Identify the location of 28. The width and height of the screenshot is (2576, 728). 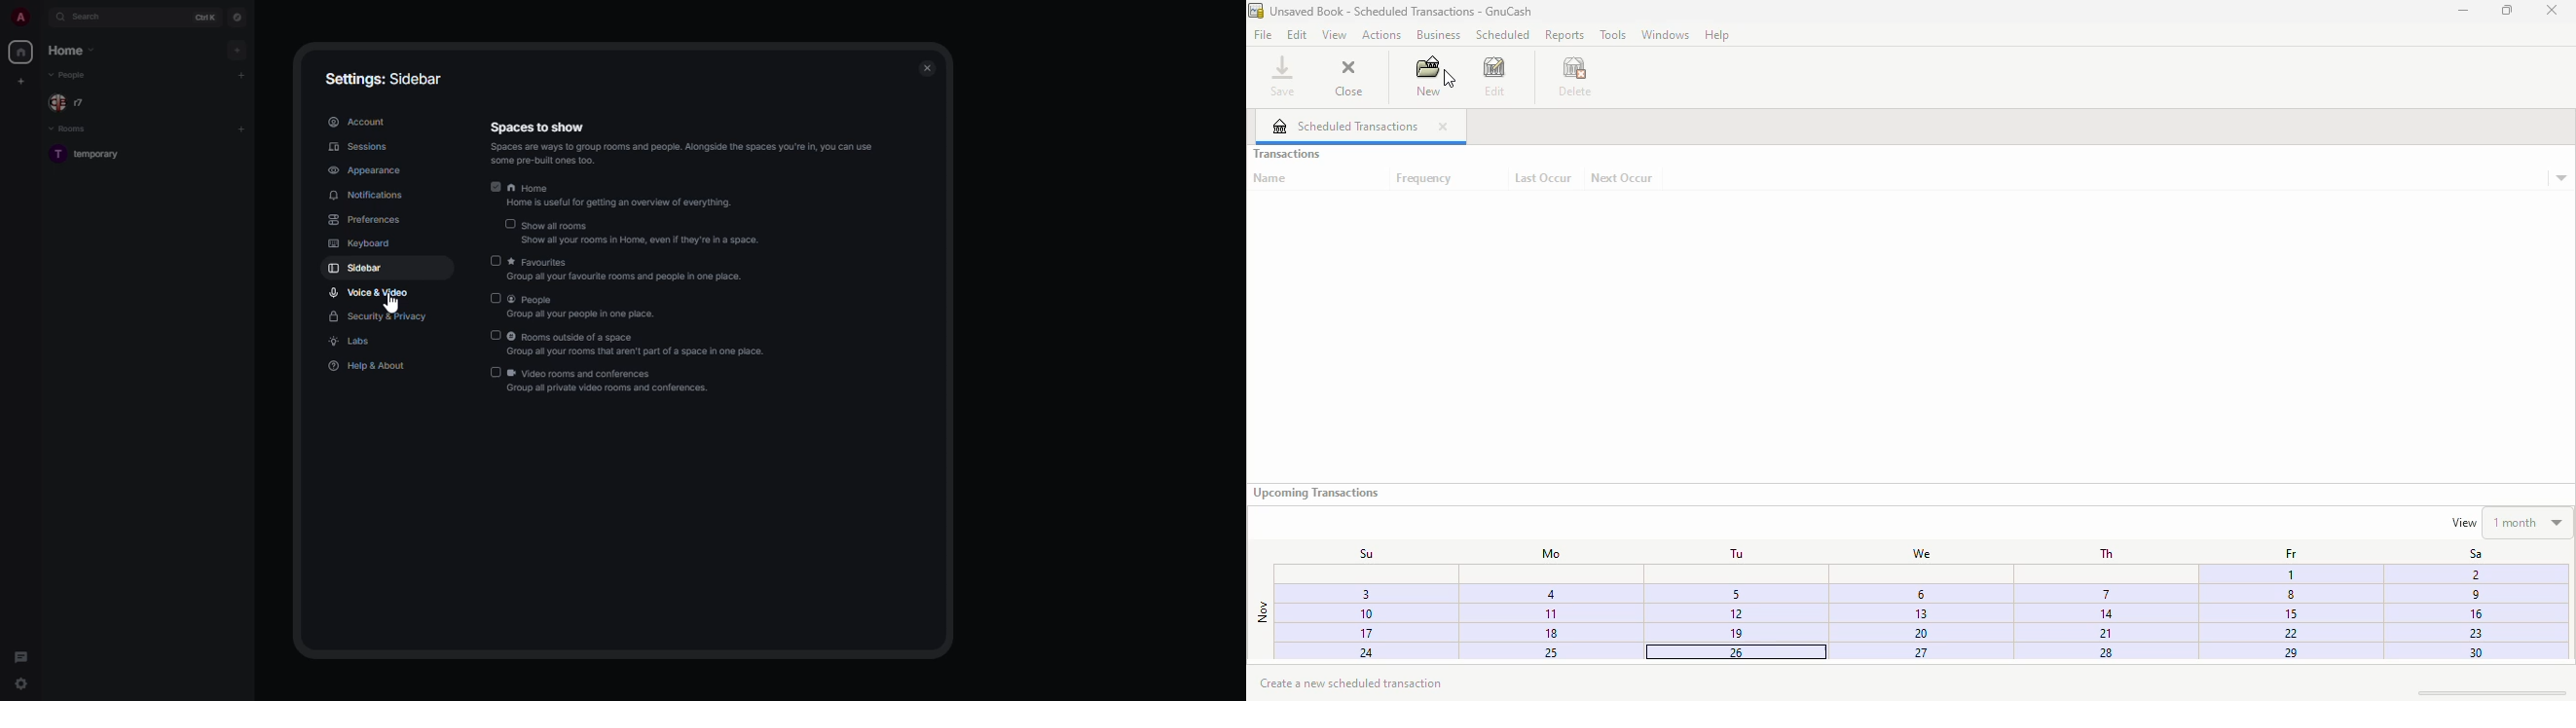
(2109, 655).